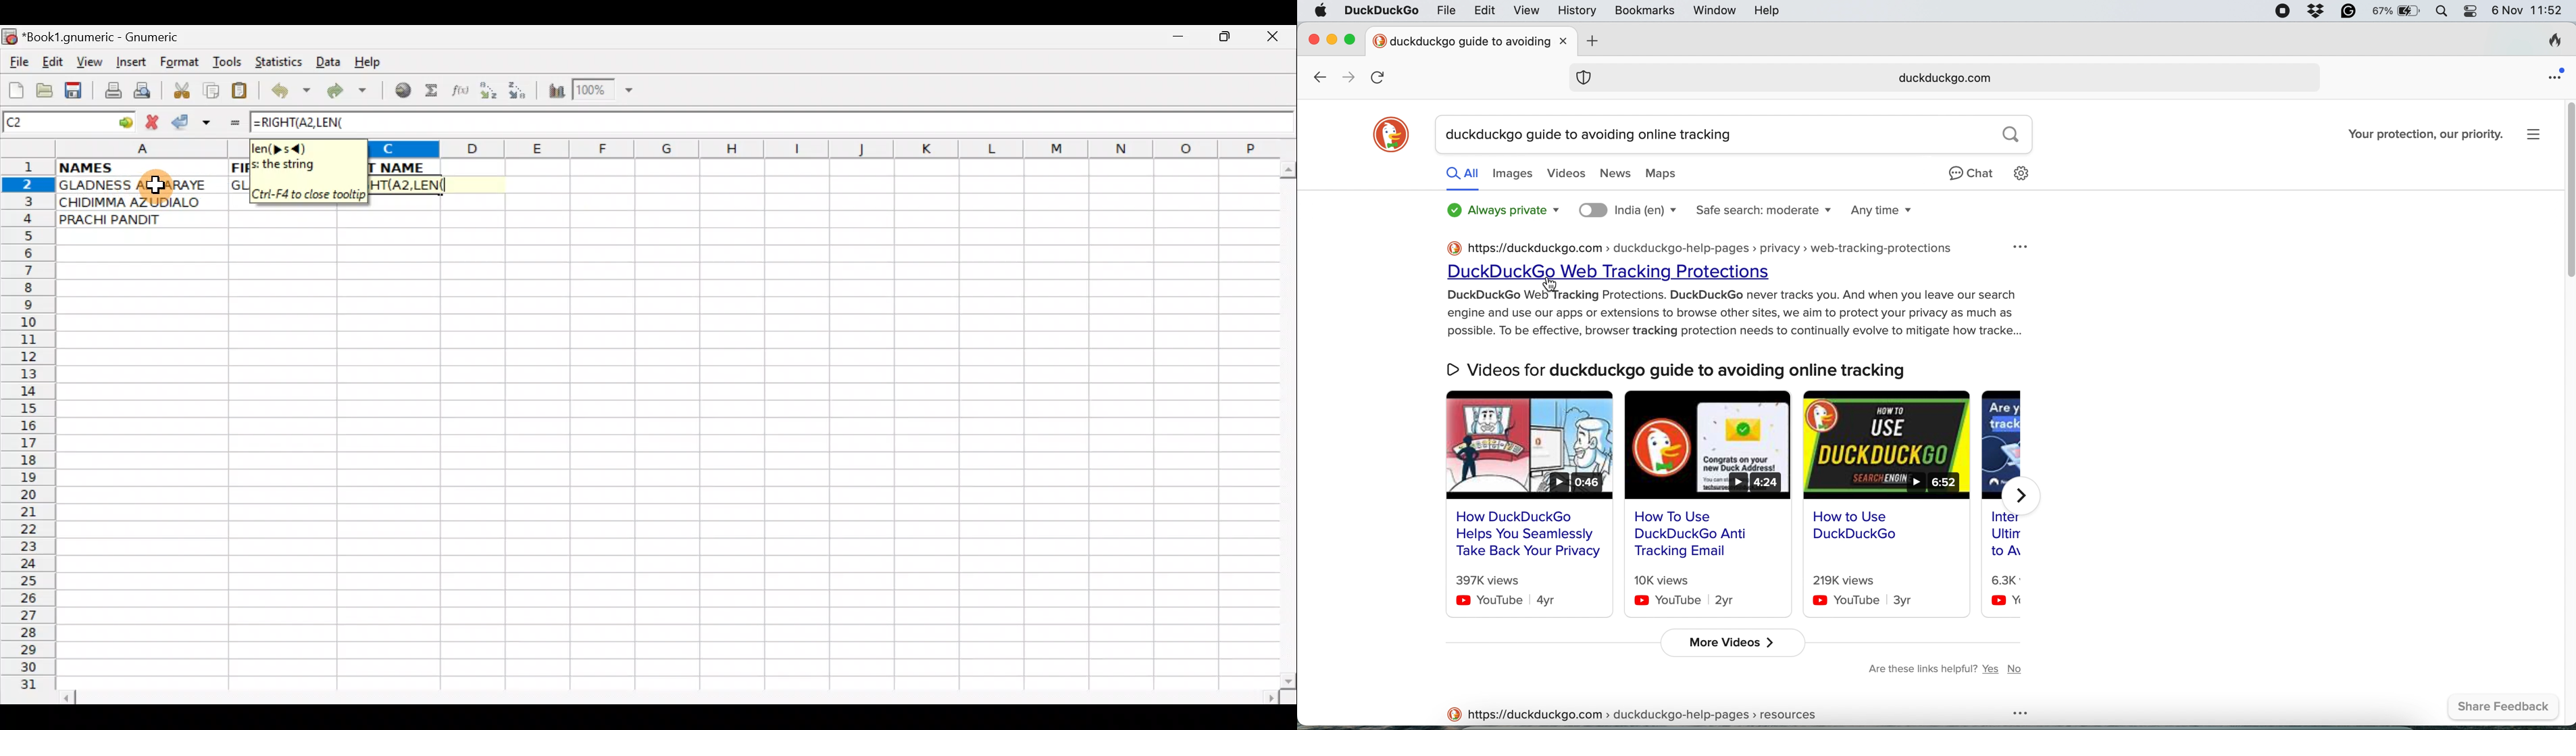 This screenshot has height=756, width=2576. What do you see at coordinates (1860, 528) in the screenshot?
I see `How to use duckduckgo` at bounding box center [1860, 528].